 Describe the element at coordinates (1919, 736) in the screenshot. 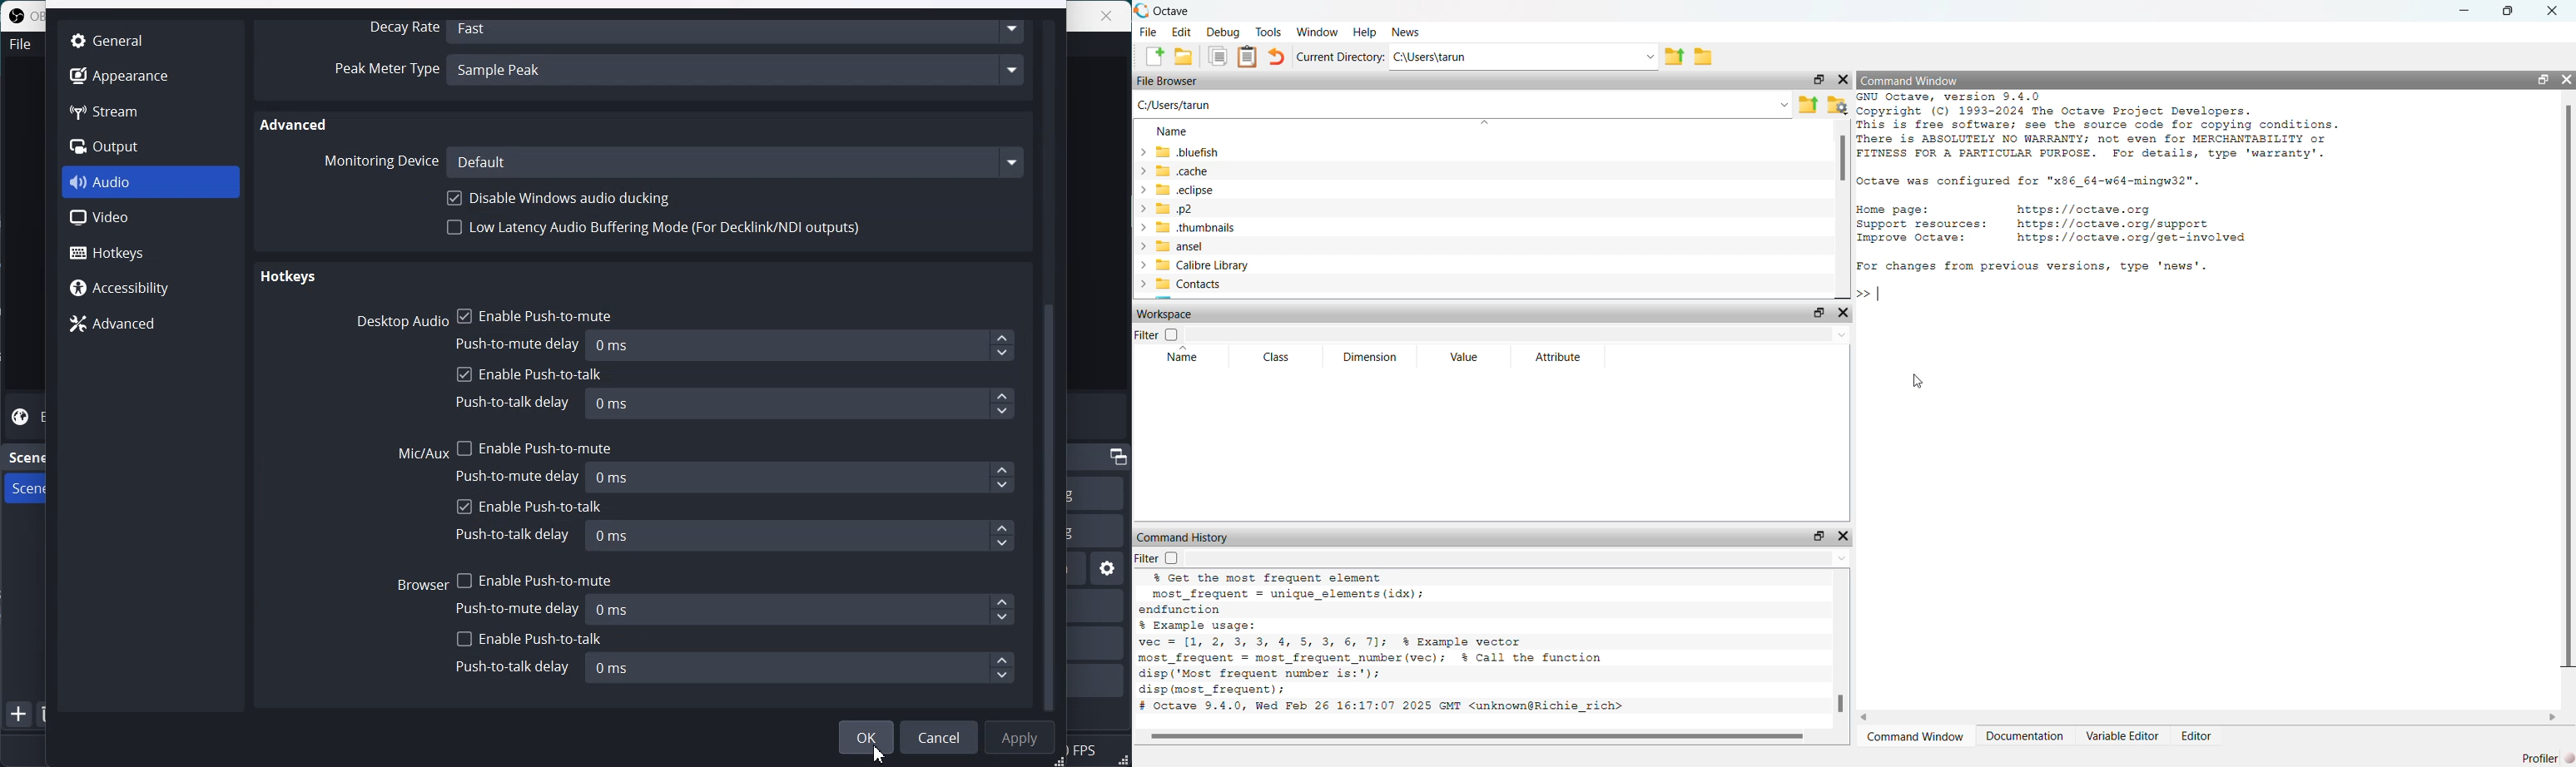

I see `Command Window` at that location.